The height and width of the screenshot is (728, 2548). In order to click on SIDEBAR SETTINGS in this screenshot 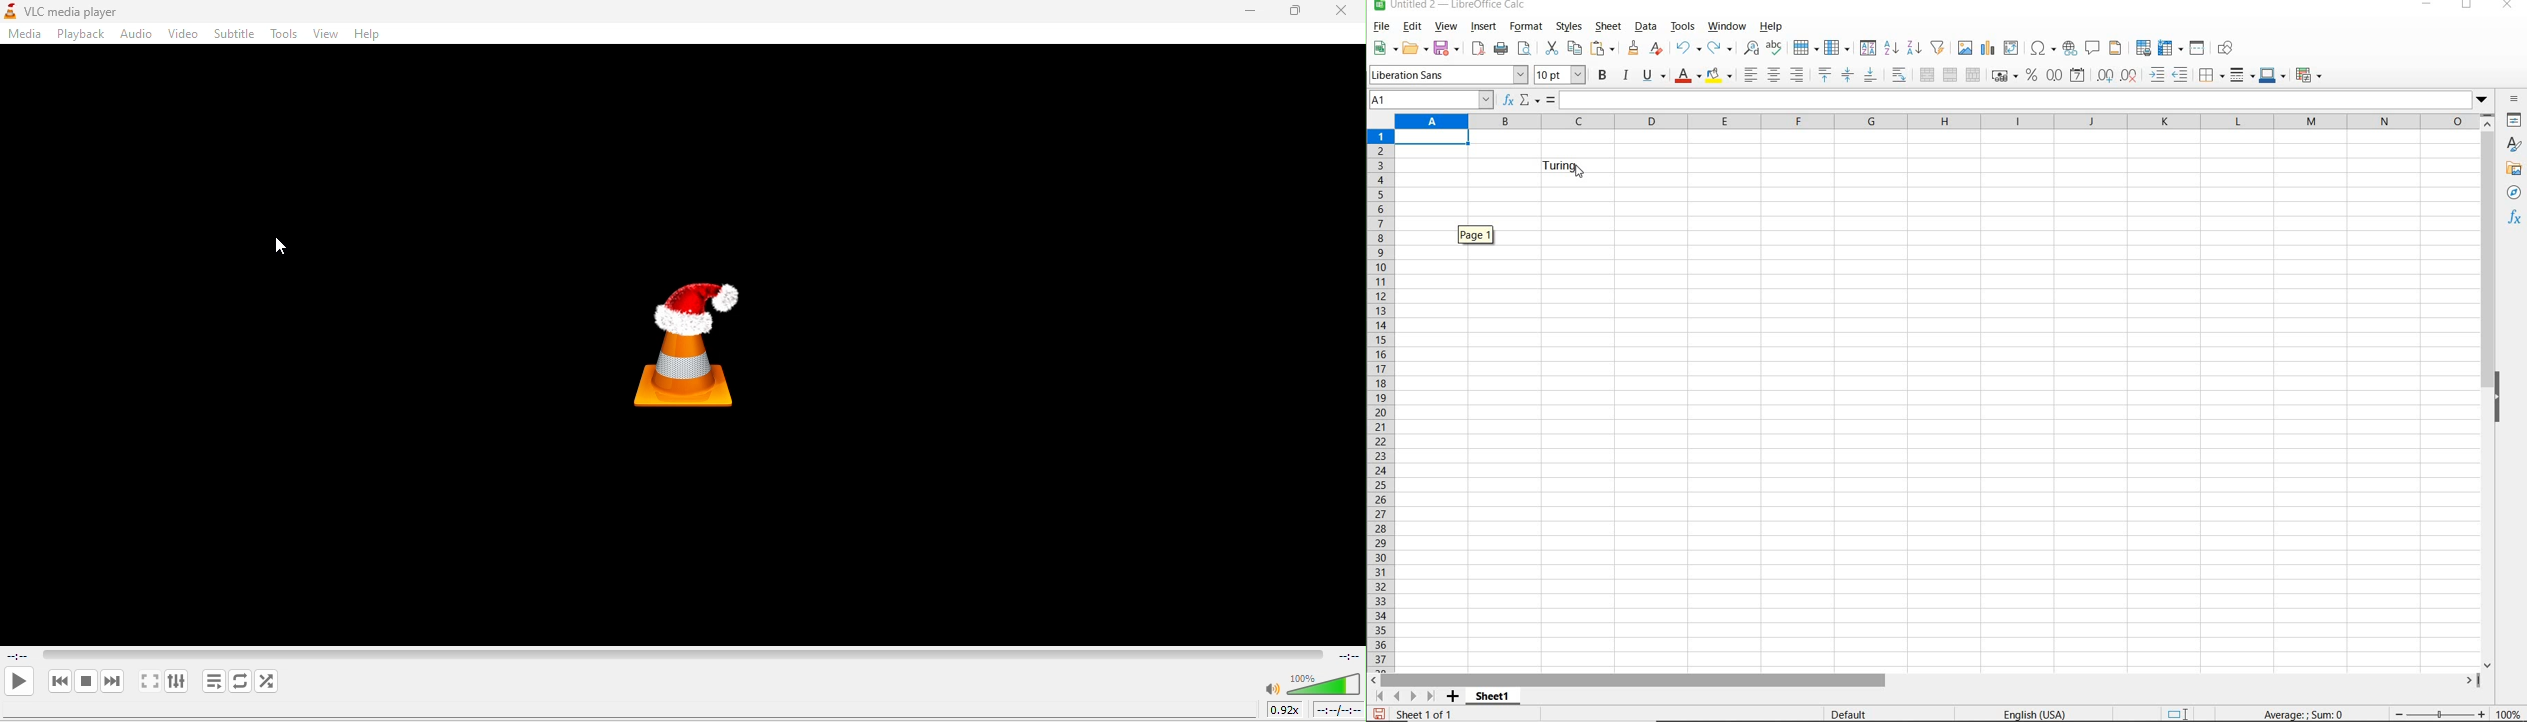, I will do `click(2516, 101)`.